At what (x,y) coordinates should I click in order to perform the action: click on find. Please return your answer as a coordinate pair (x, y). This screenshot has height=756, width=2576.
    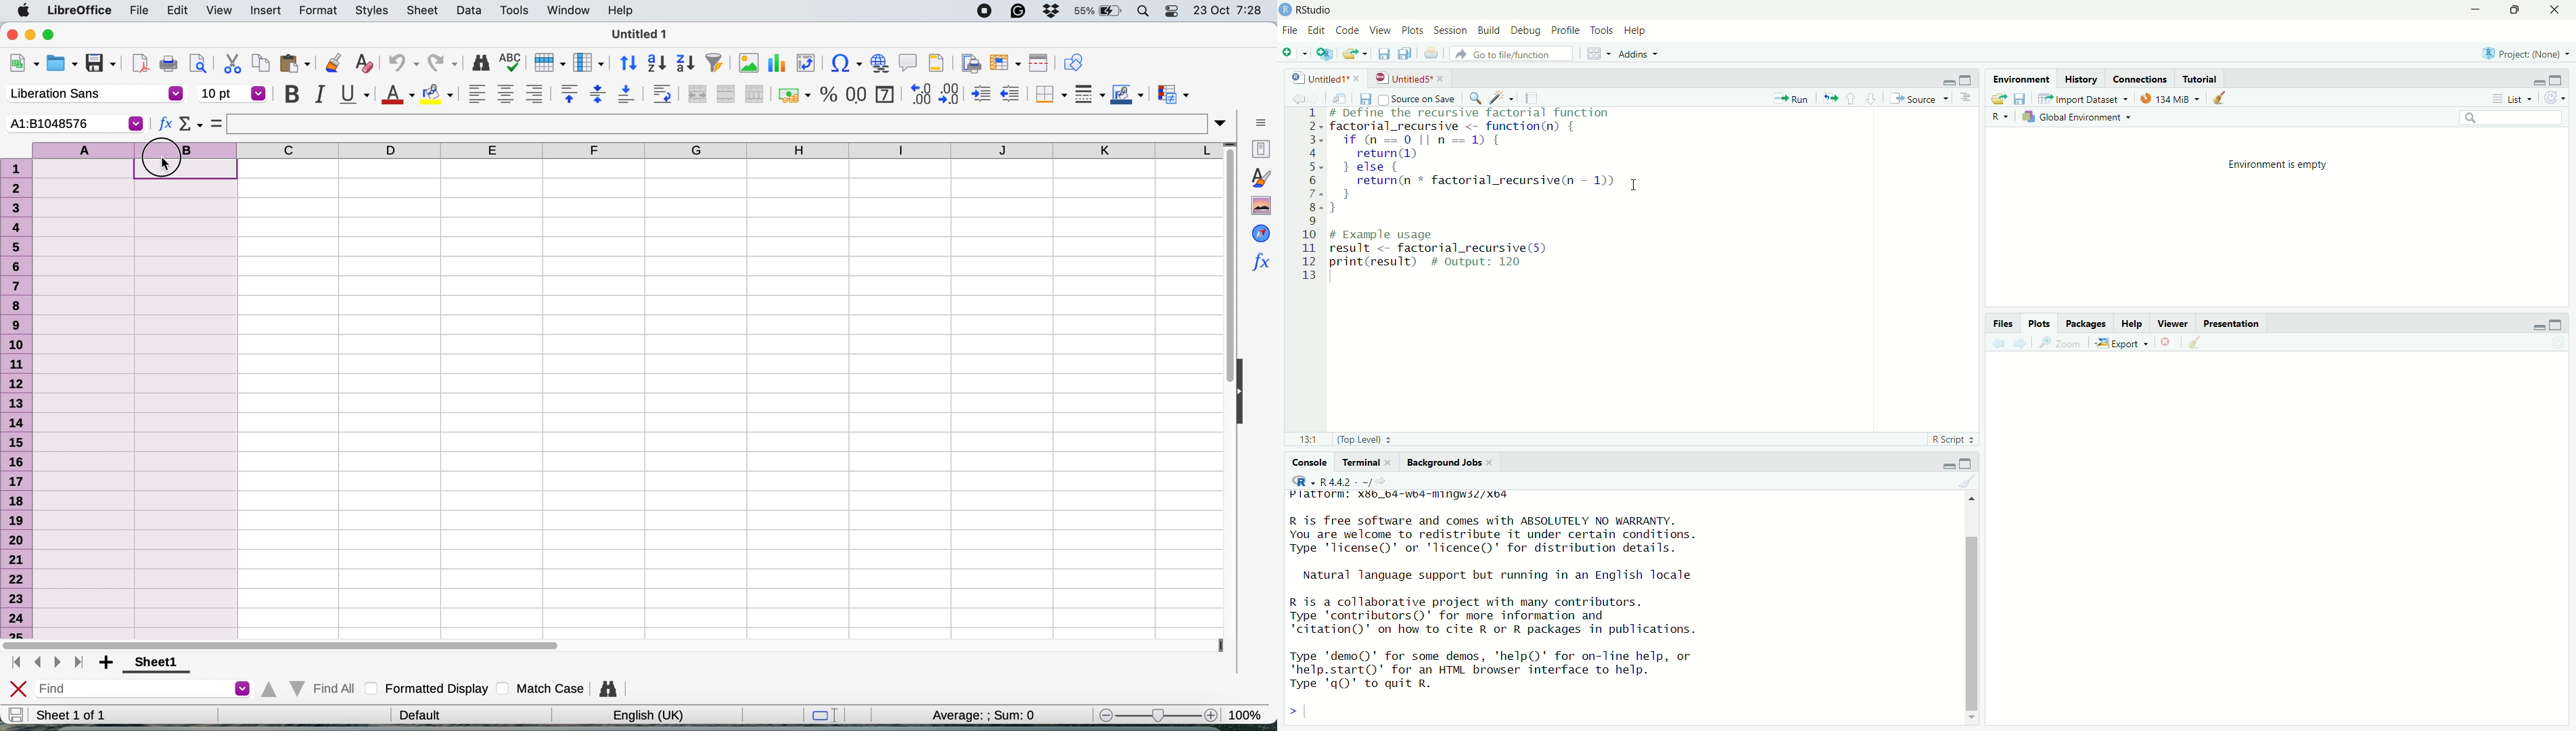
    Looking at the image, I should click on (142, 687).